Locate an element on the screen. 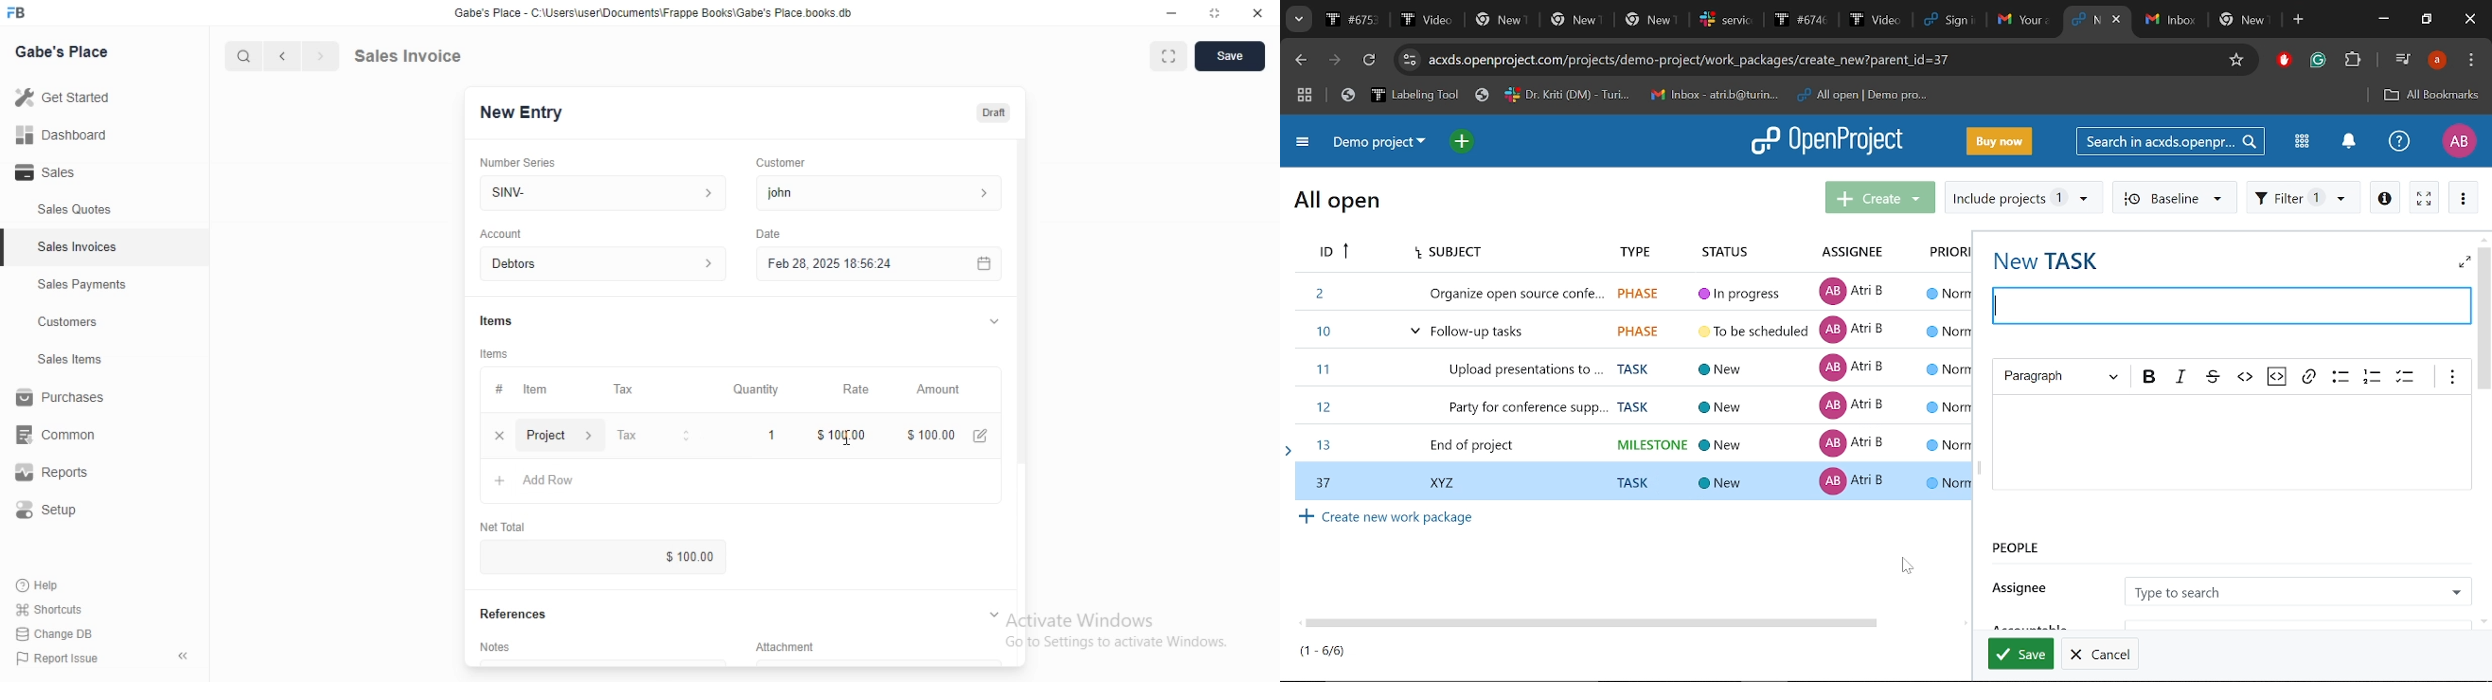 This screenshot has width=2492, height=700. collapse is located at coordinates (992, 613).